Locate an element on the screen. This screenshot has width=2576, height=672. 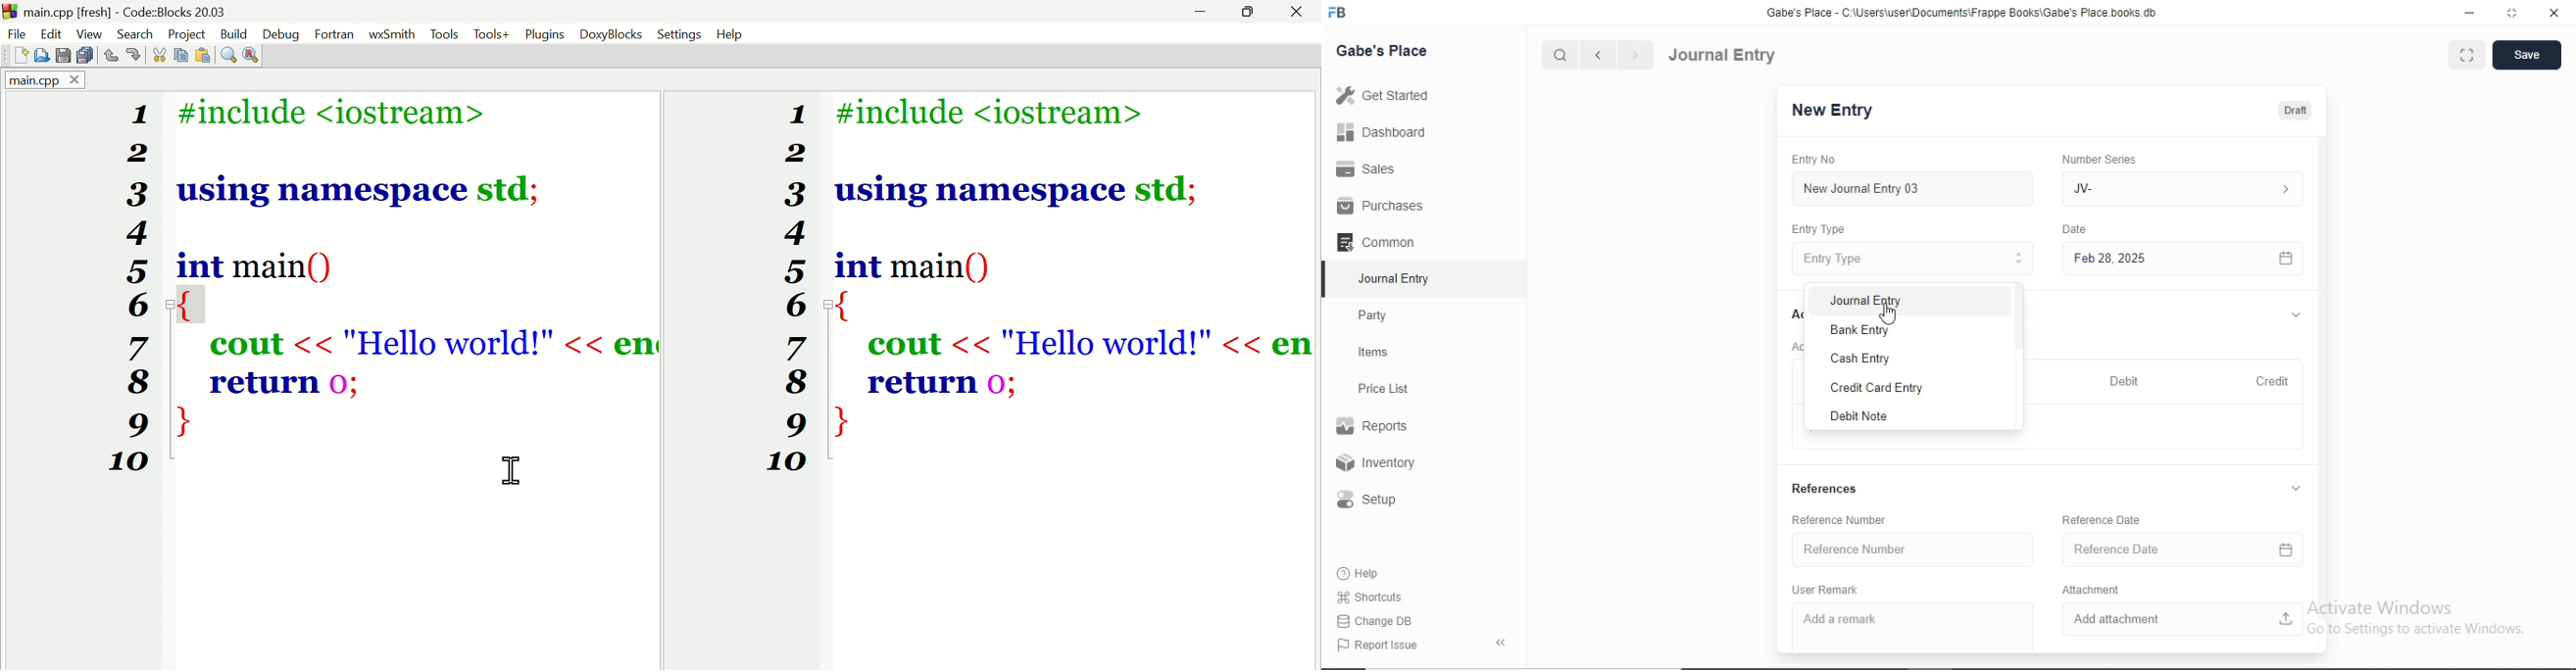
Scroll bar is located at coordinates (2322, 378).